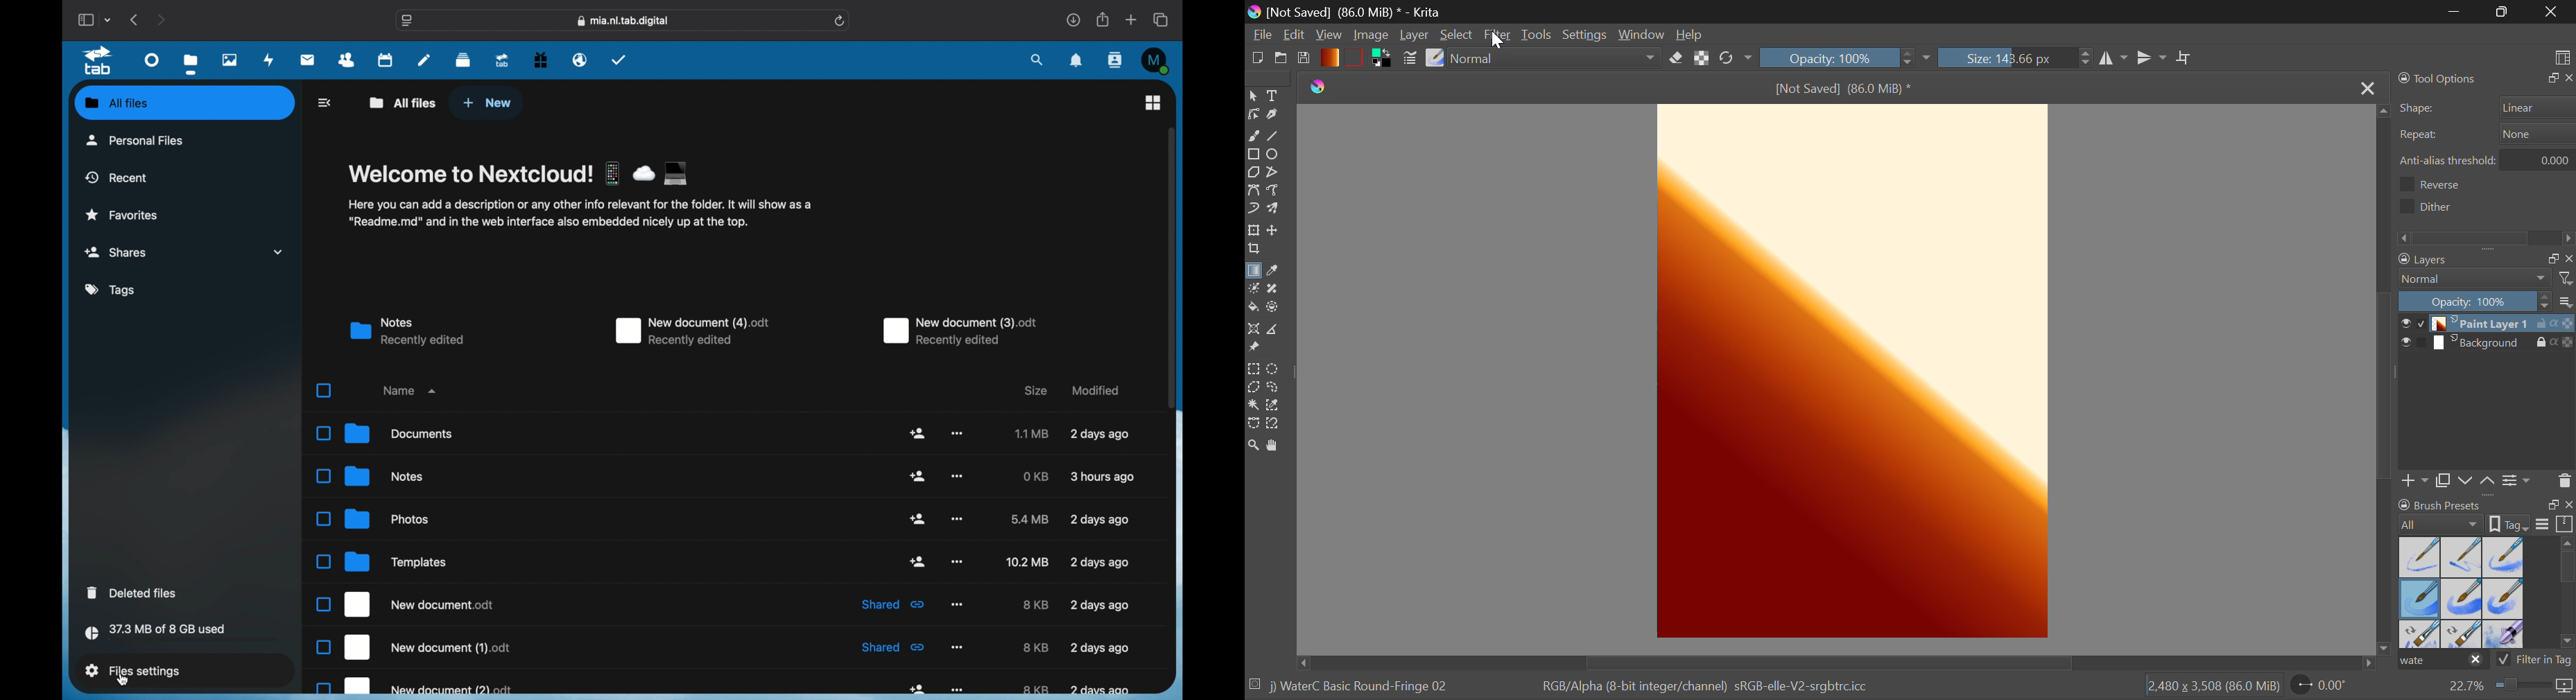 The image size is (2576, 700). What do you see at coordinates (1275, 114) in the screenshot?
I see `Calligraphic Tool` at bounding box center [1275, 114].